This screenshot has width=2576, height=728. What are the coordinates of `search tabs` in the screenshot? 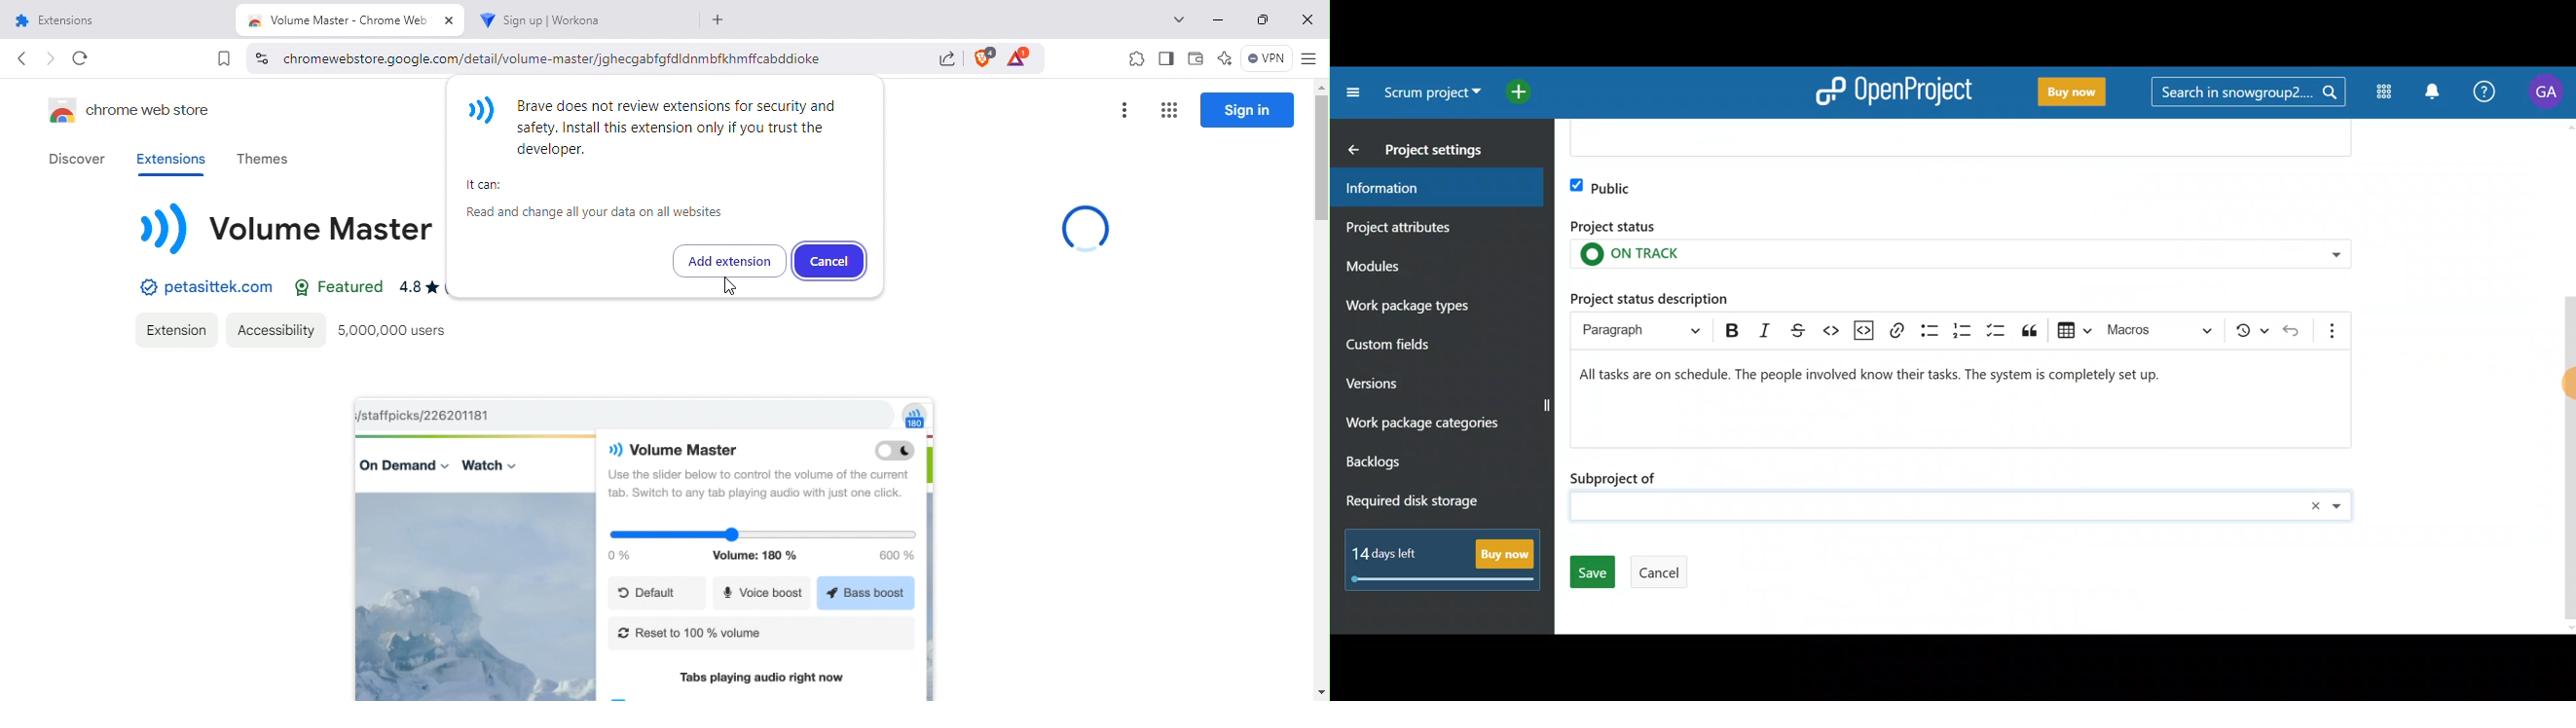 It's located at (1179, 20).